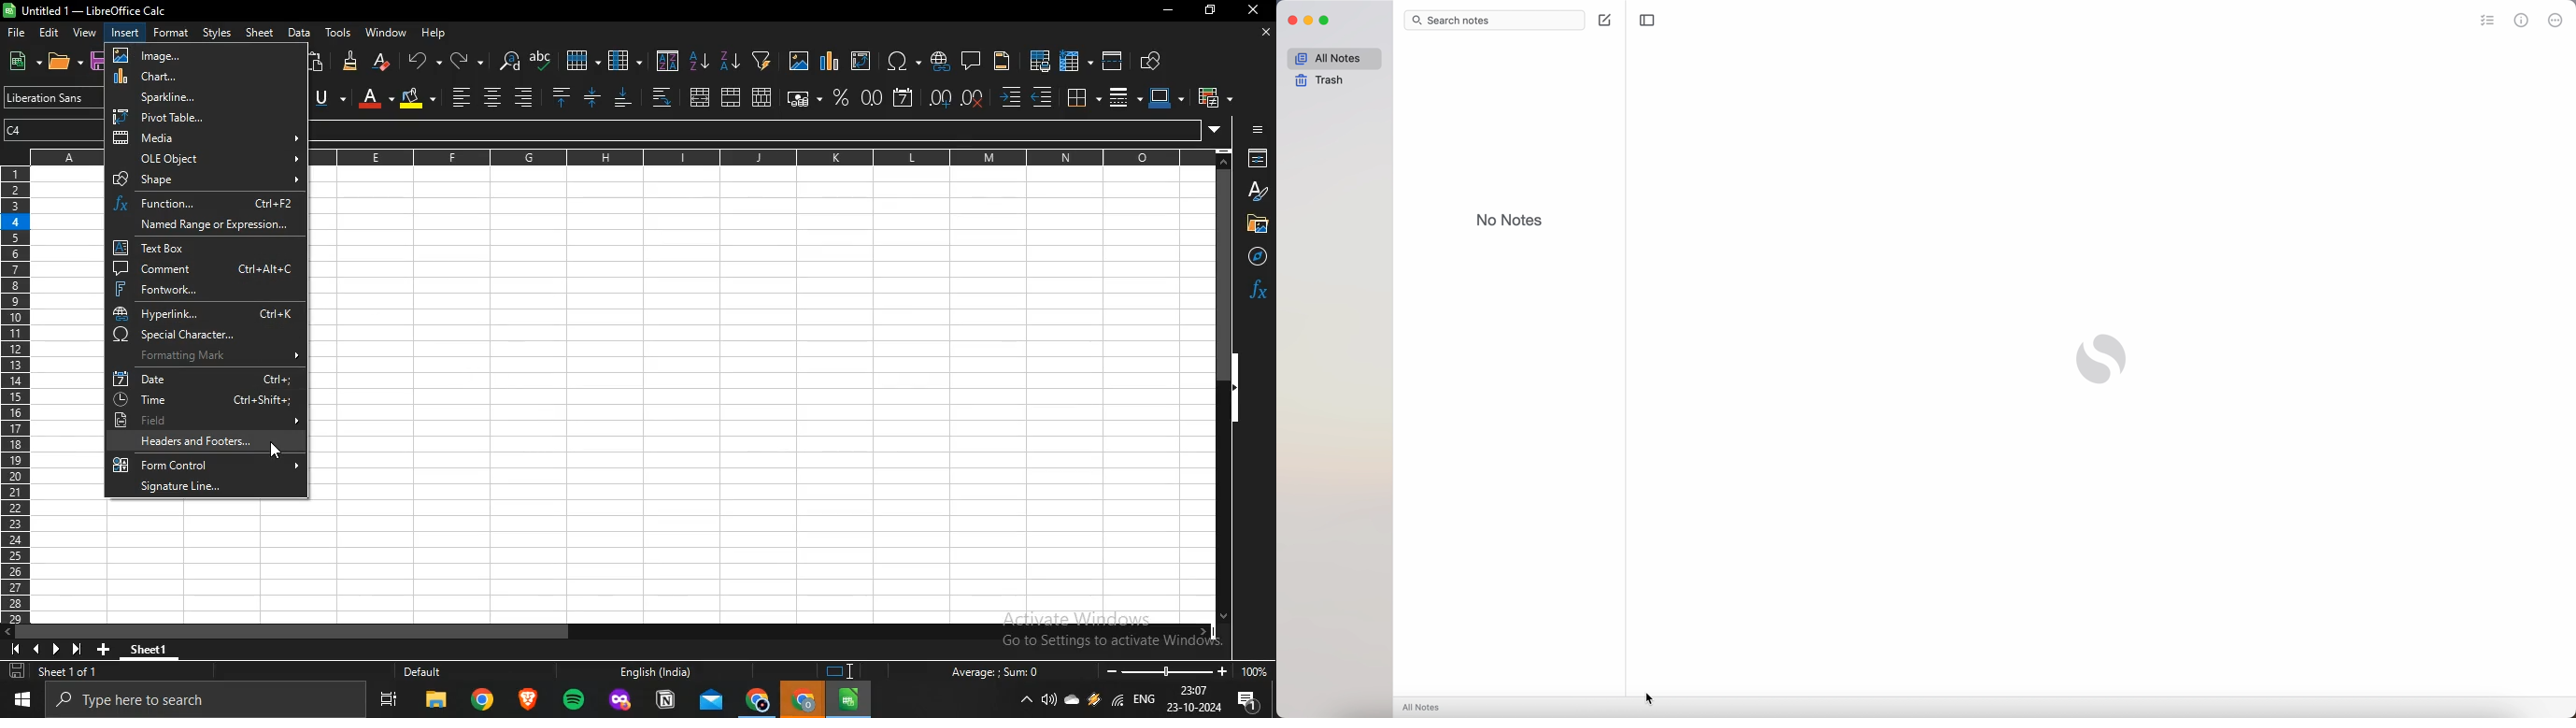 Image resolution: width=2576 pixels, height=728 pixels. What do you see at coordinates (507, 61) in the screenshot?
I see `find and replace` at bounding box center [507, 61].